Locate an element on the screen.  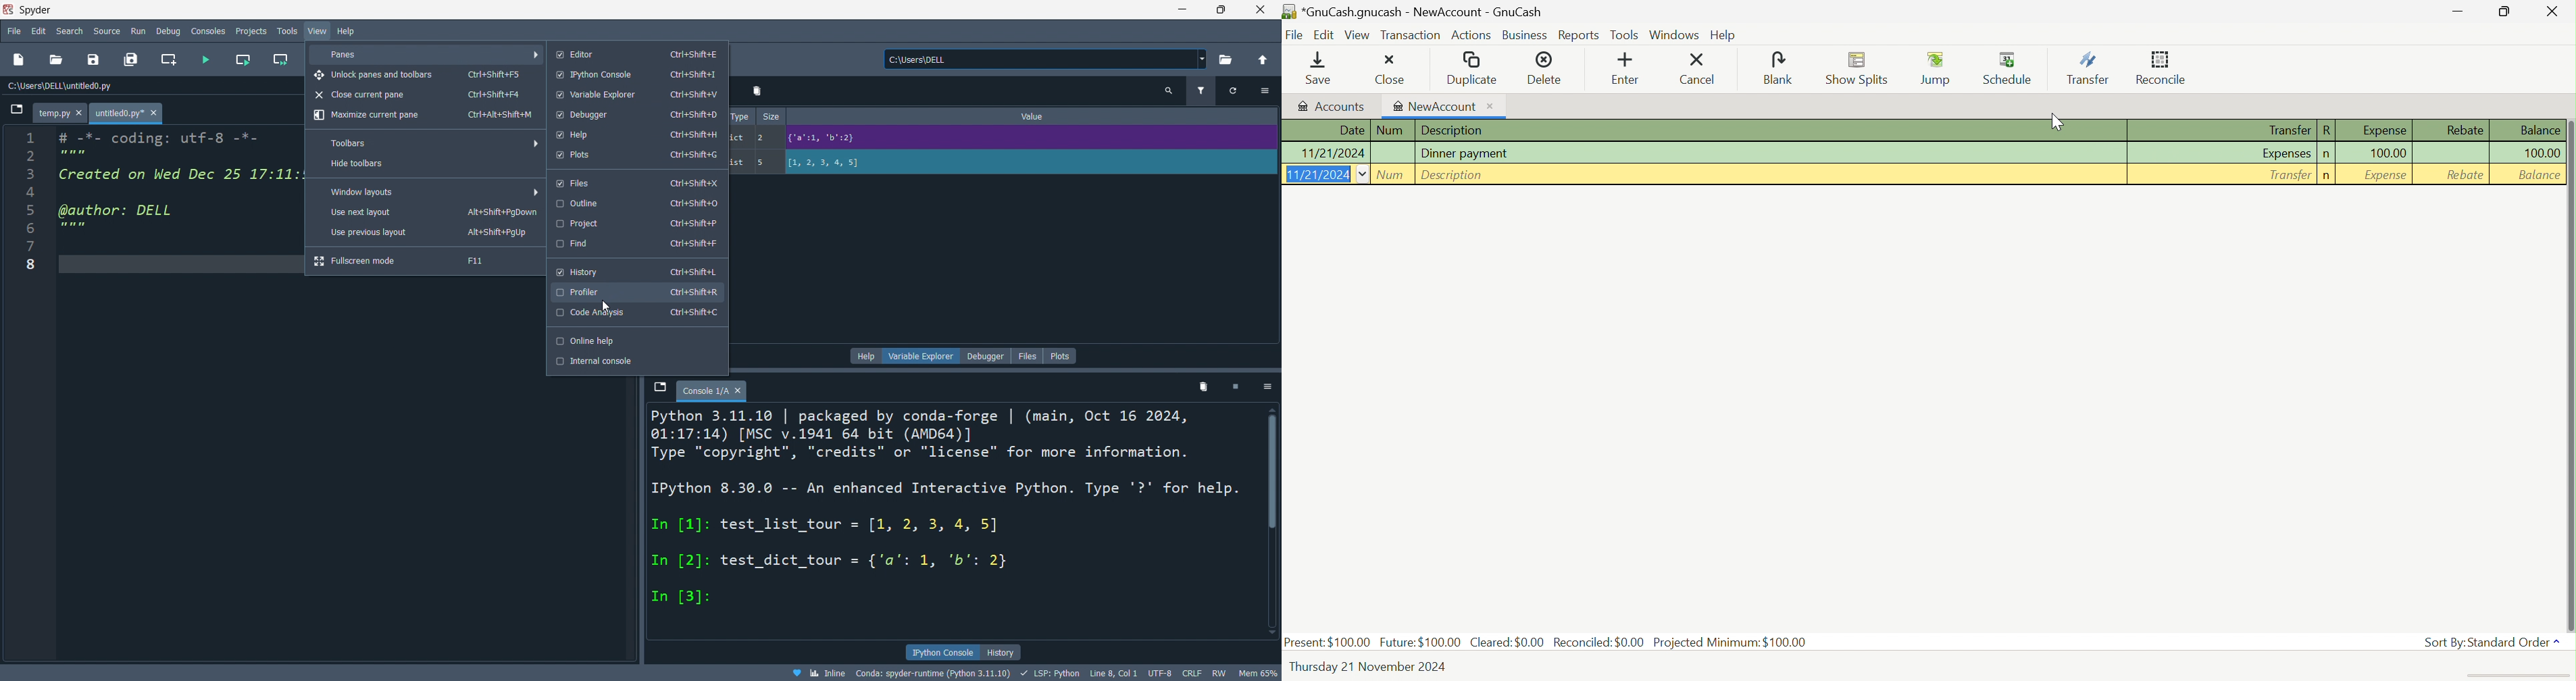
projects is located at coordinates (255, 31).